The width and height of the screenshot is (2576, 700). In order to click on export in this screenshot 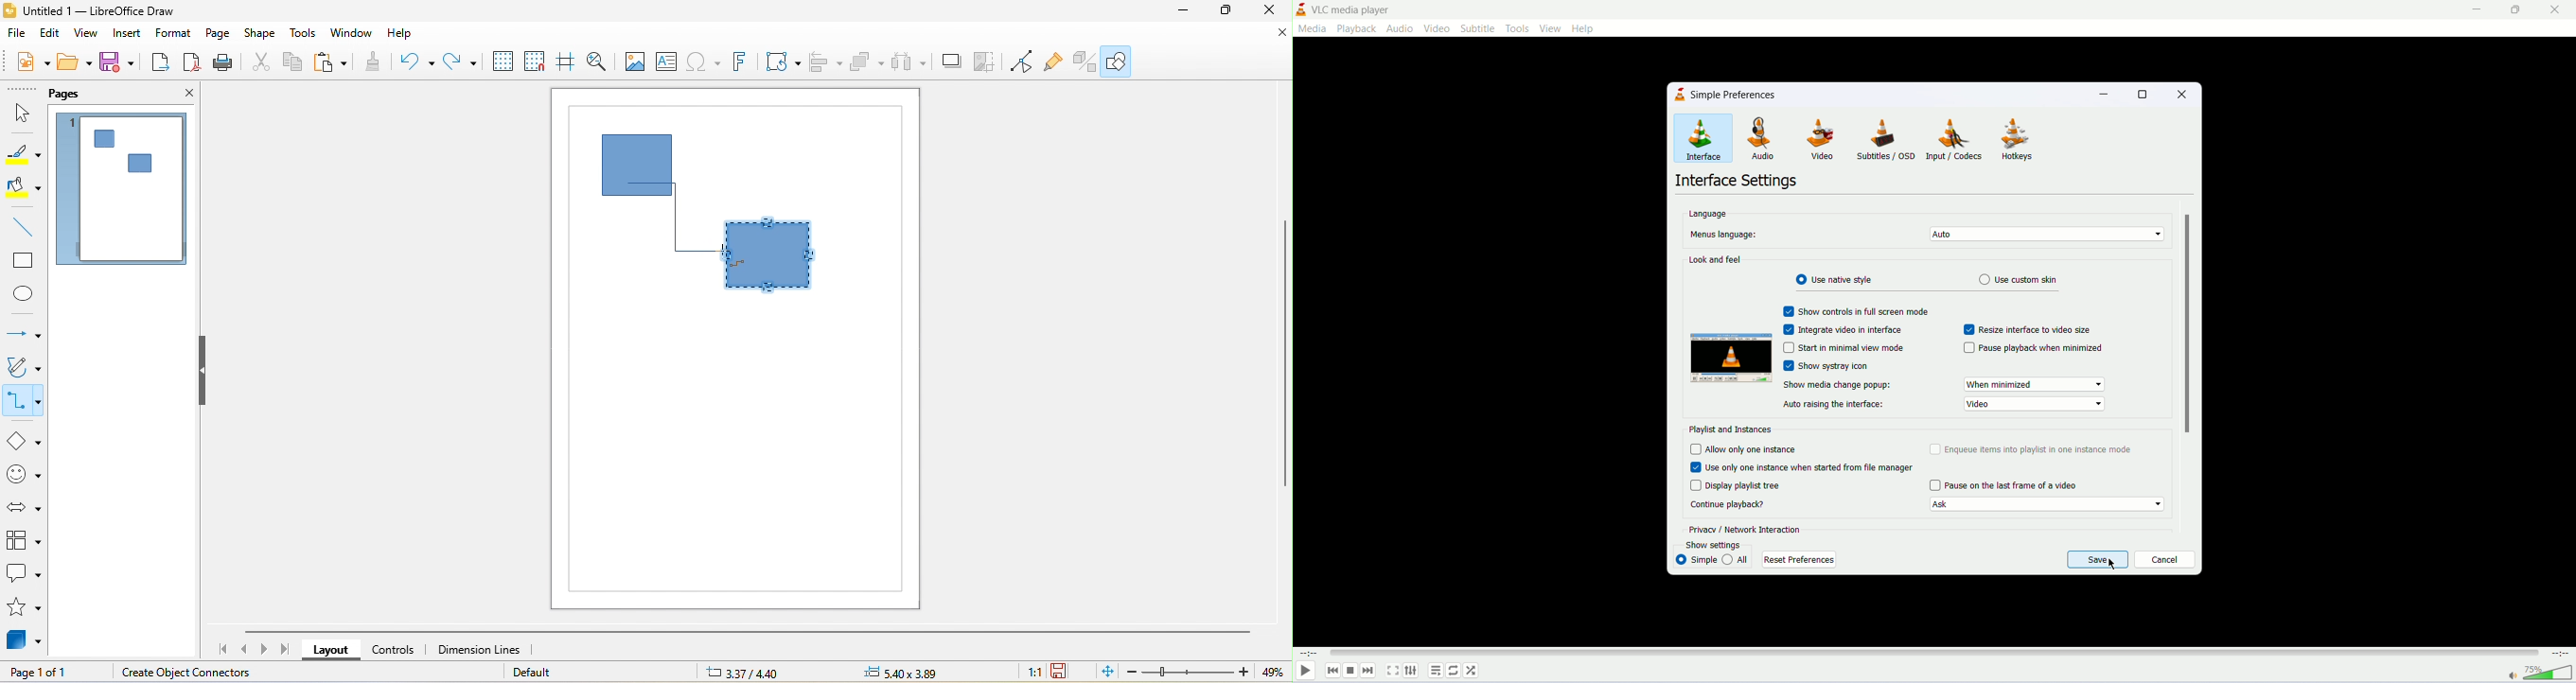, I will do `click(160, 62)`.